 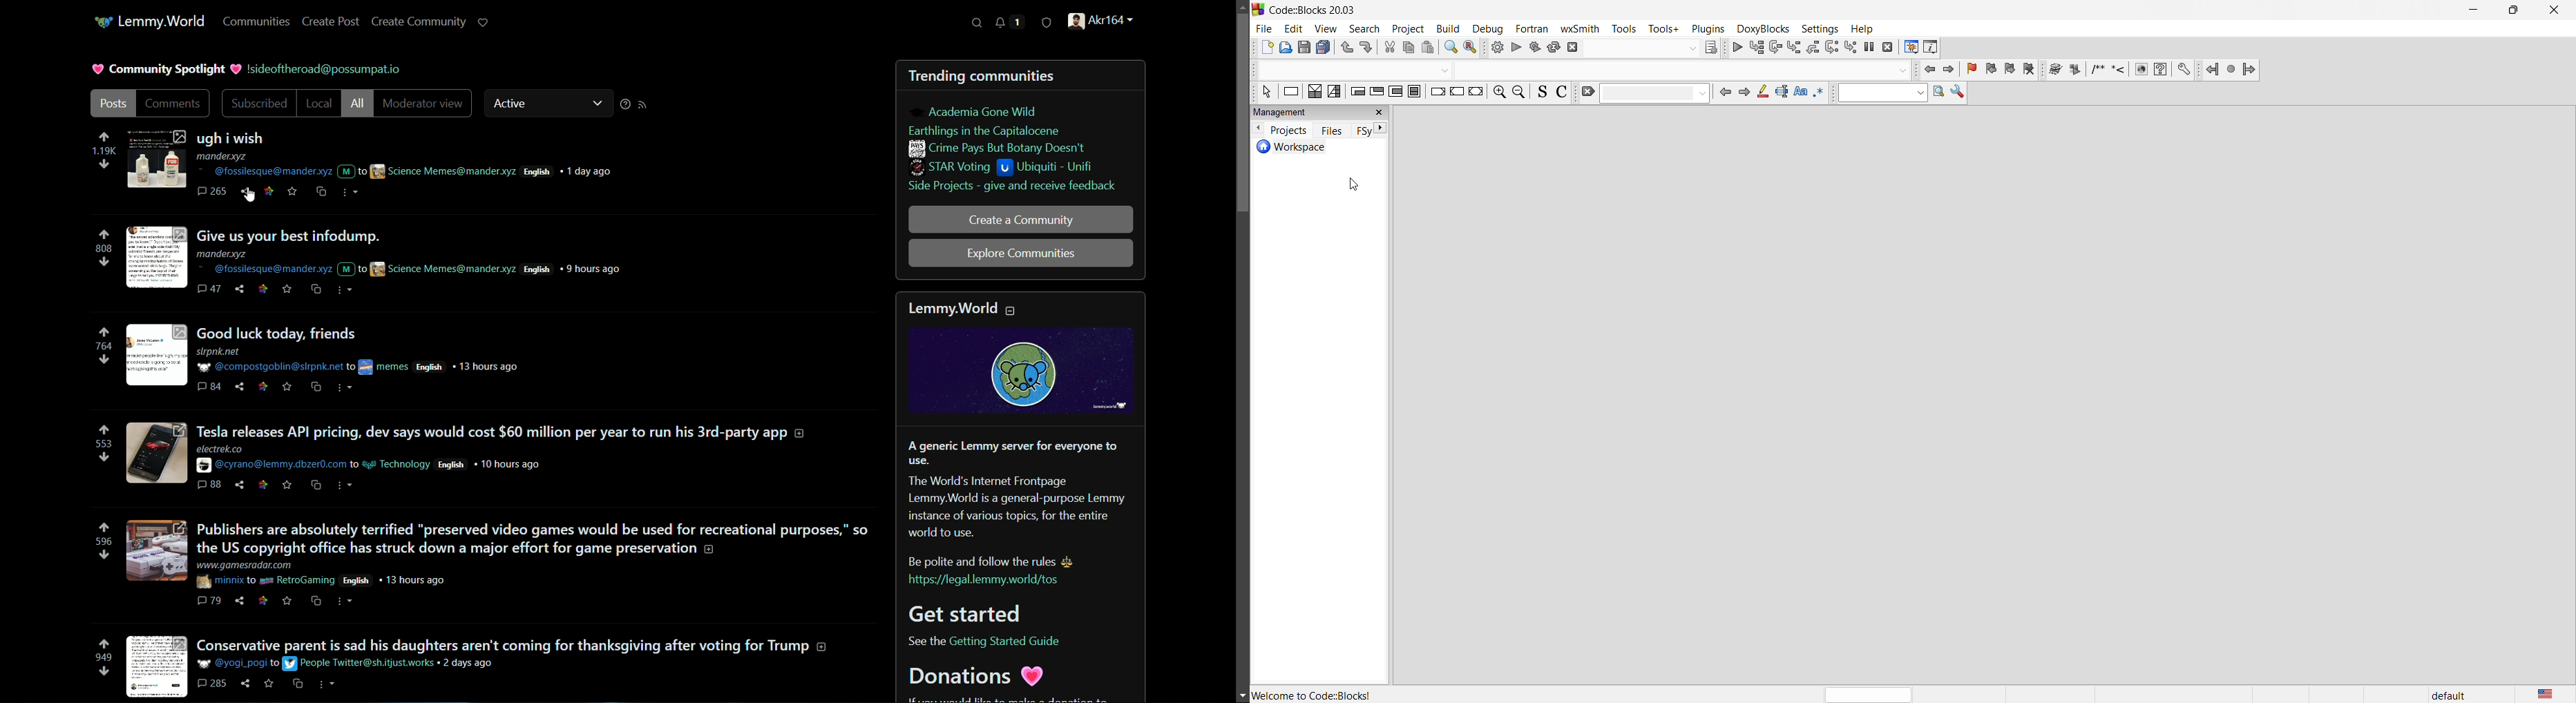 What do you see at coordinates (1408, 48) in the screenshot?
I see `copy` at bounding box center [1408, 48].